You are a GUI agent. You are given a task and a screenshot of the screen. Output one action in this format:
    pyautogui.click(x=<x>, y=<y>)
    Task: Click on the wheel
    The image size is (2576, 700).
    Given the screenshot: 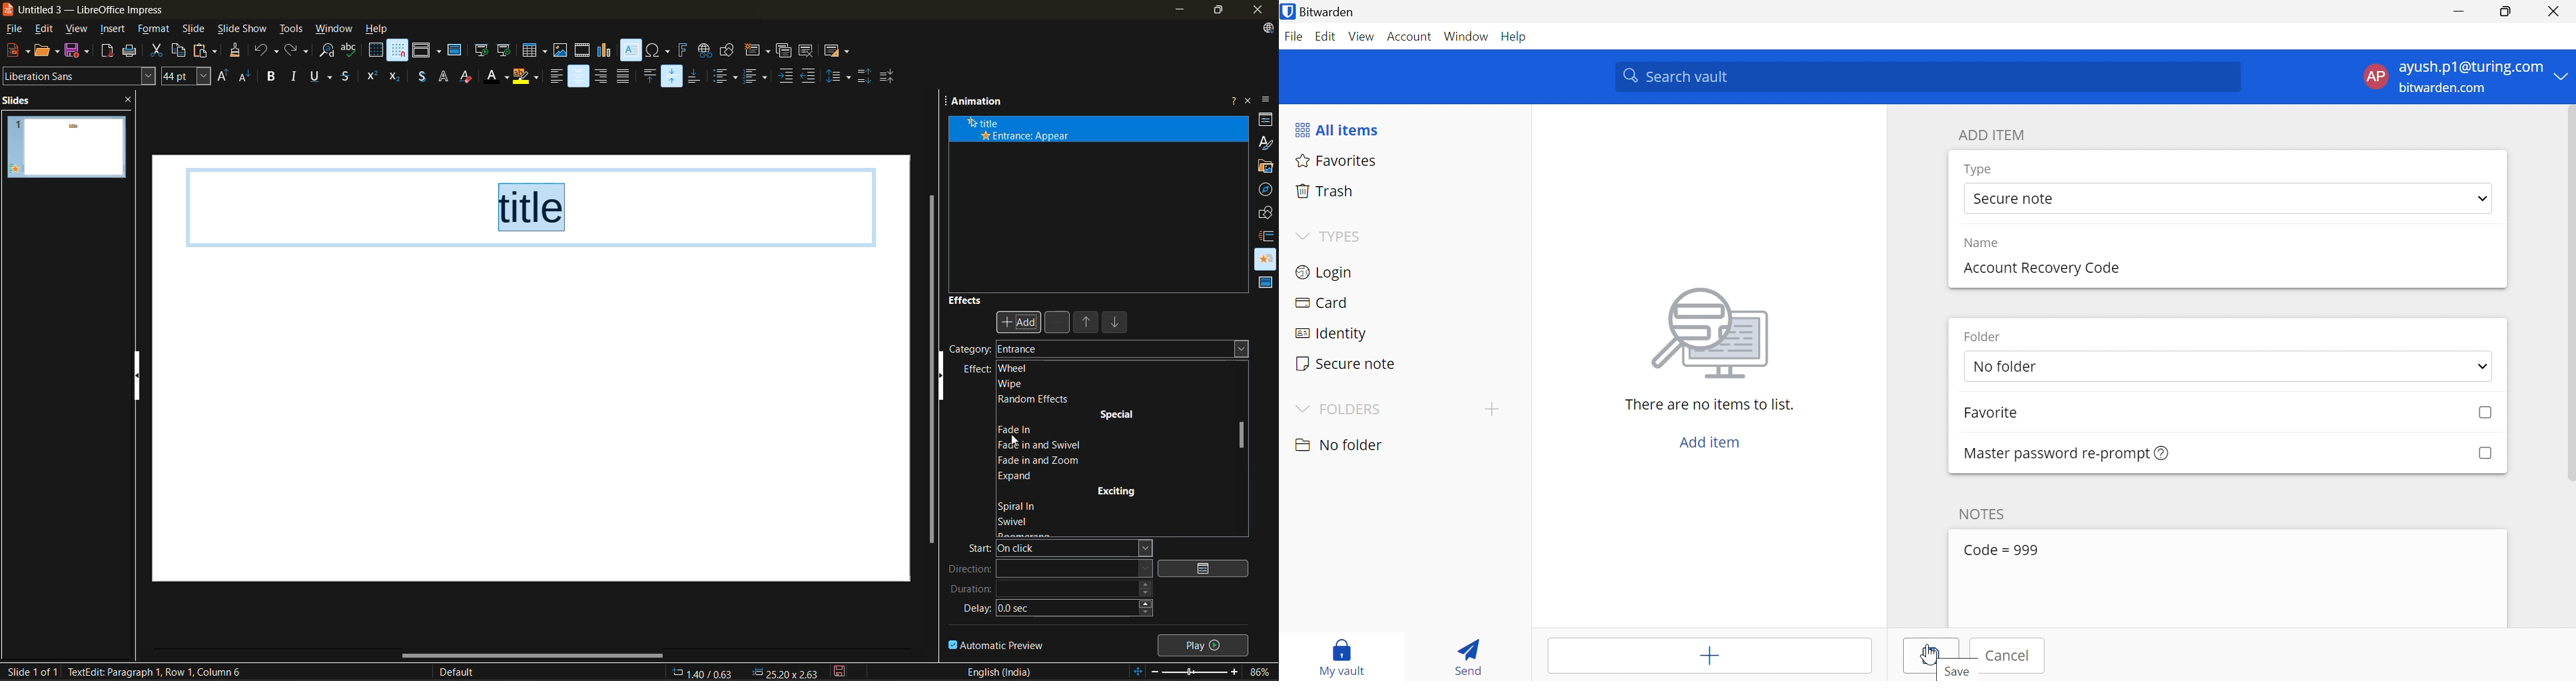 What is the action you would take?
    pyautogui.click(x=1014, y=368)
    